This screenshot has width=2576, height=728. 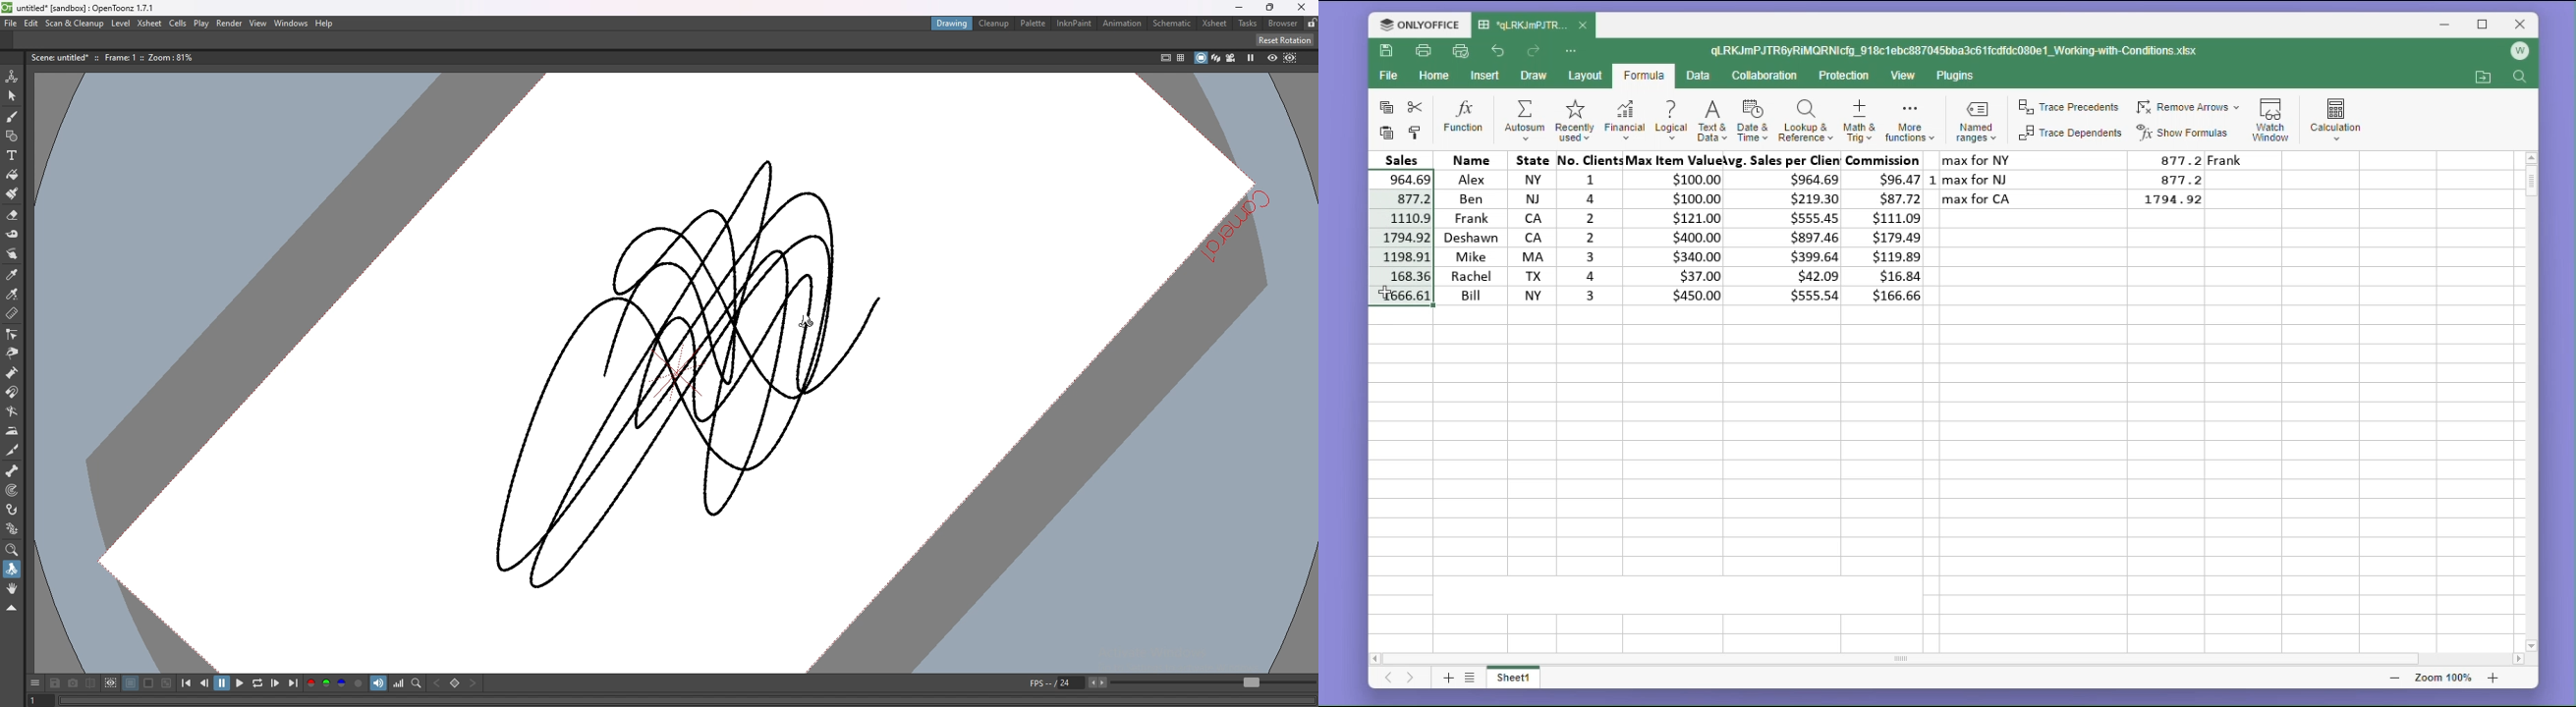 What do you see at coordinates (114, 58) in the screenshot?
I see `description` at bounding box center [114, 58].